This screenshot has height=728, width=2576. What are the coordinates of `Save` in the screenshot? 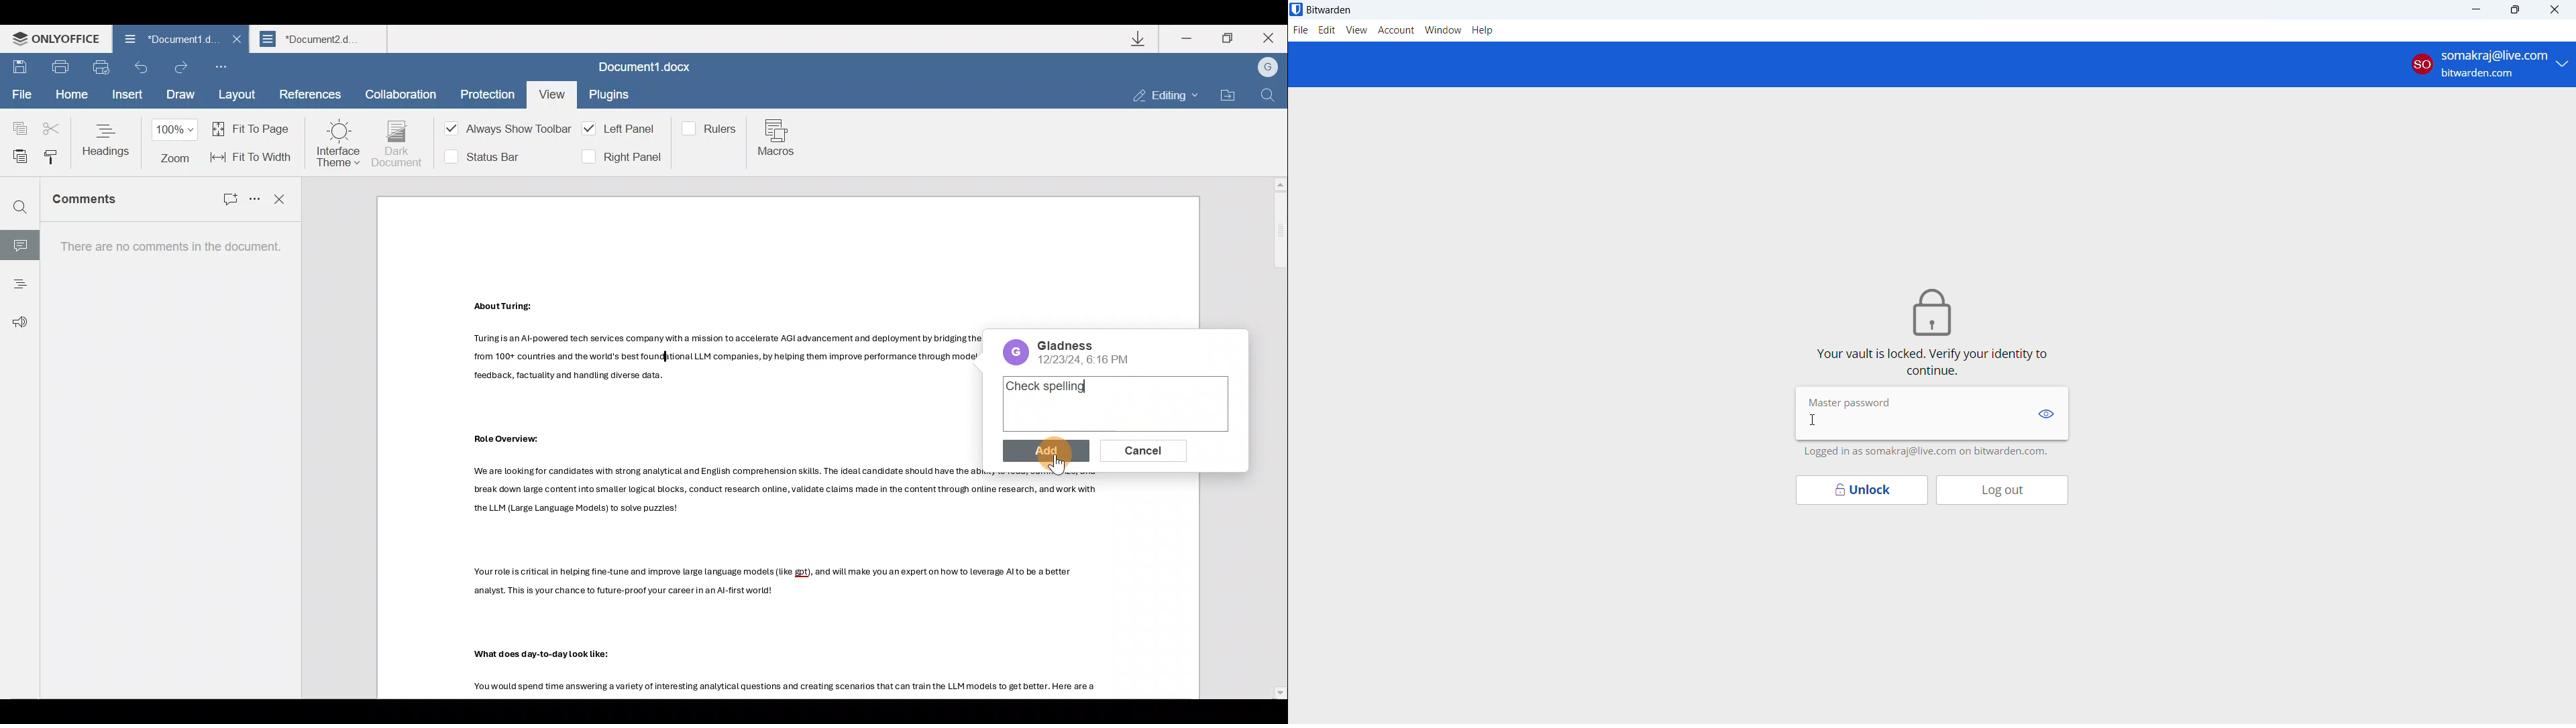 It's located at (20, 68).